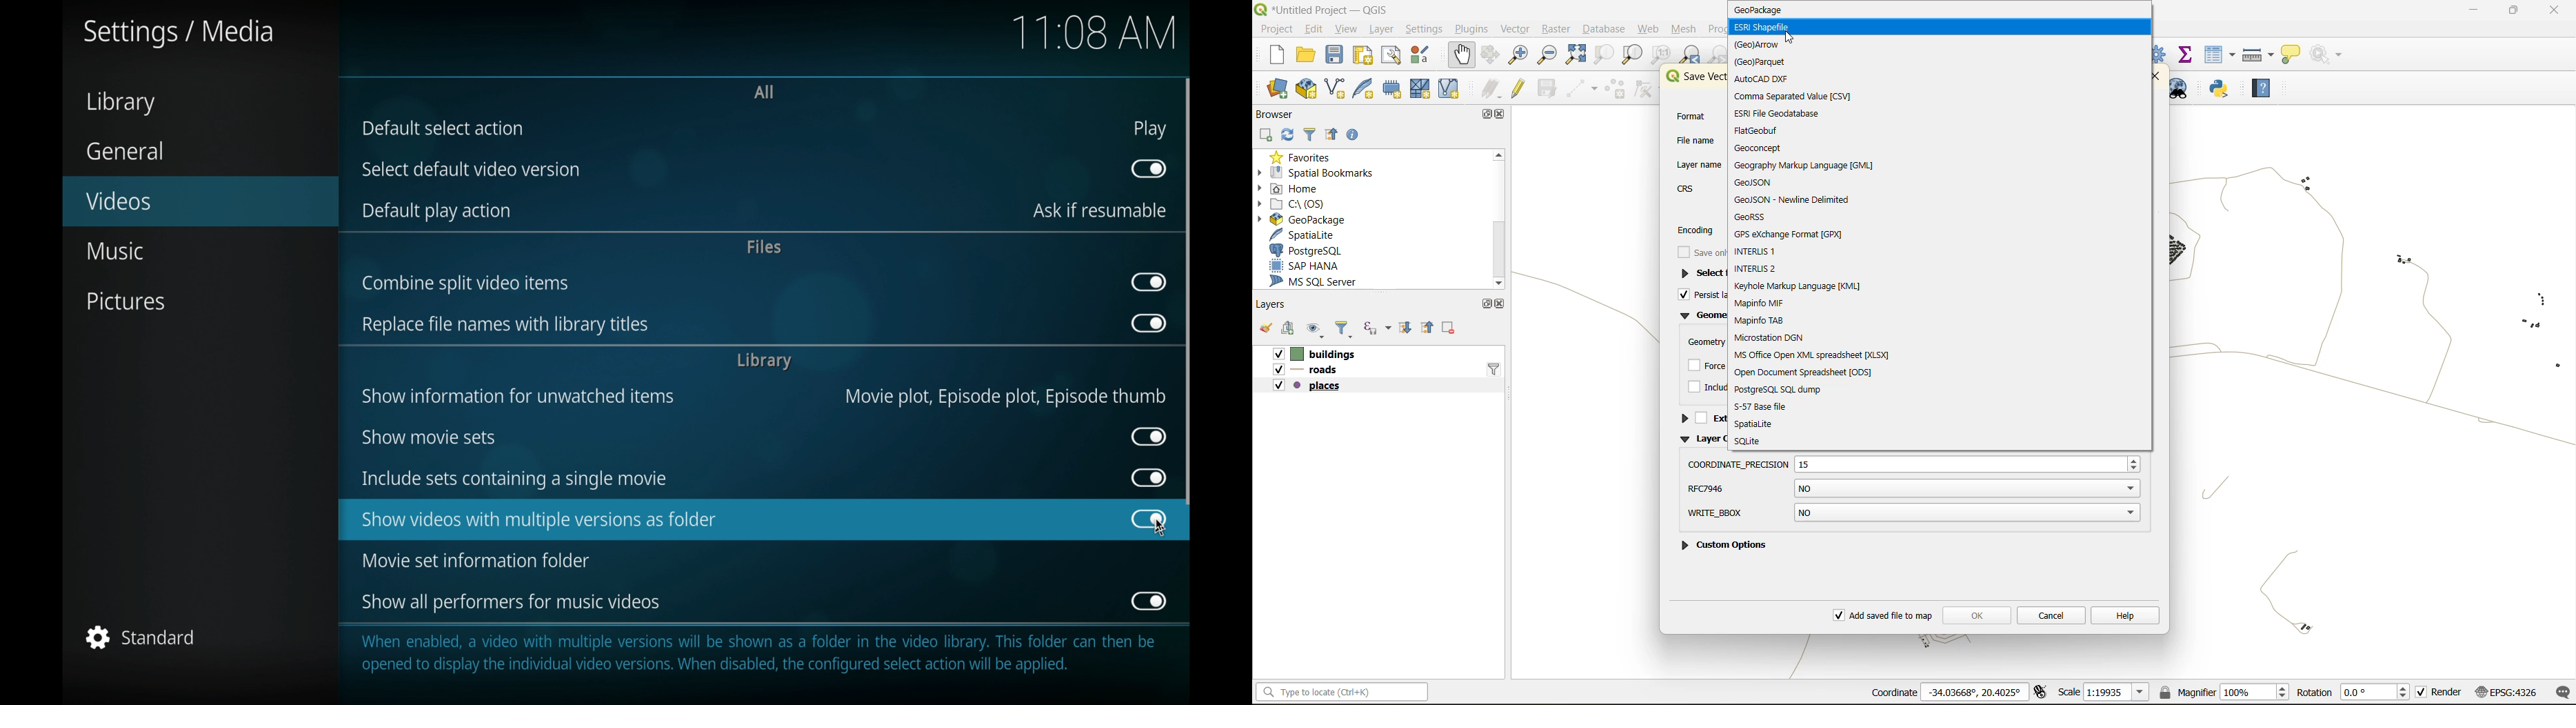 The height and width of the screenshot is (728, 2576). Describe the element at coordinates (1521, 55) in the screenshot. I see `zoom in` at that location.